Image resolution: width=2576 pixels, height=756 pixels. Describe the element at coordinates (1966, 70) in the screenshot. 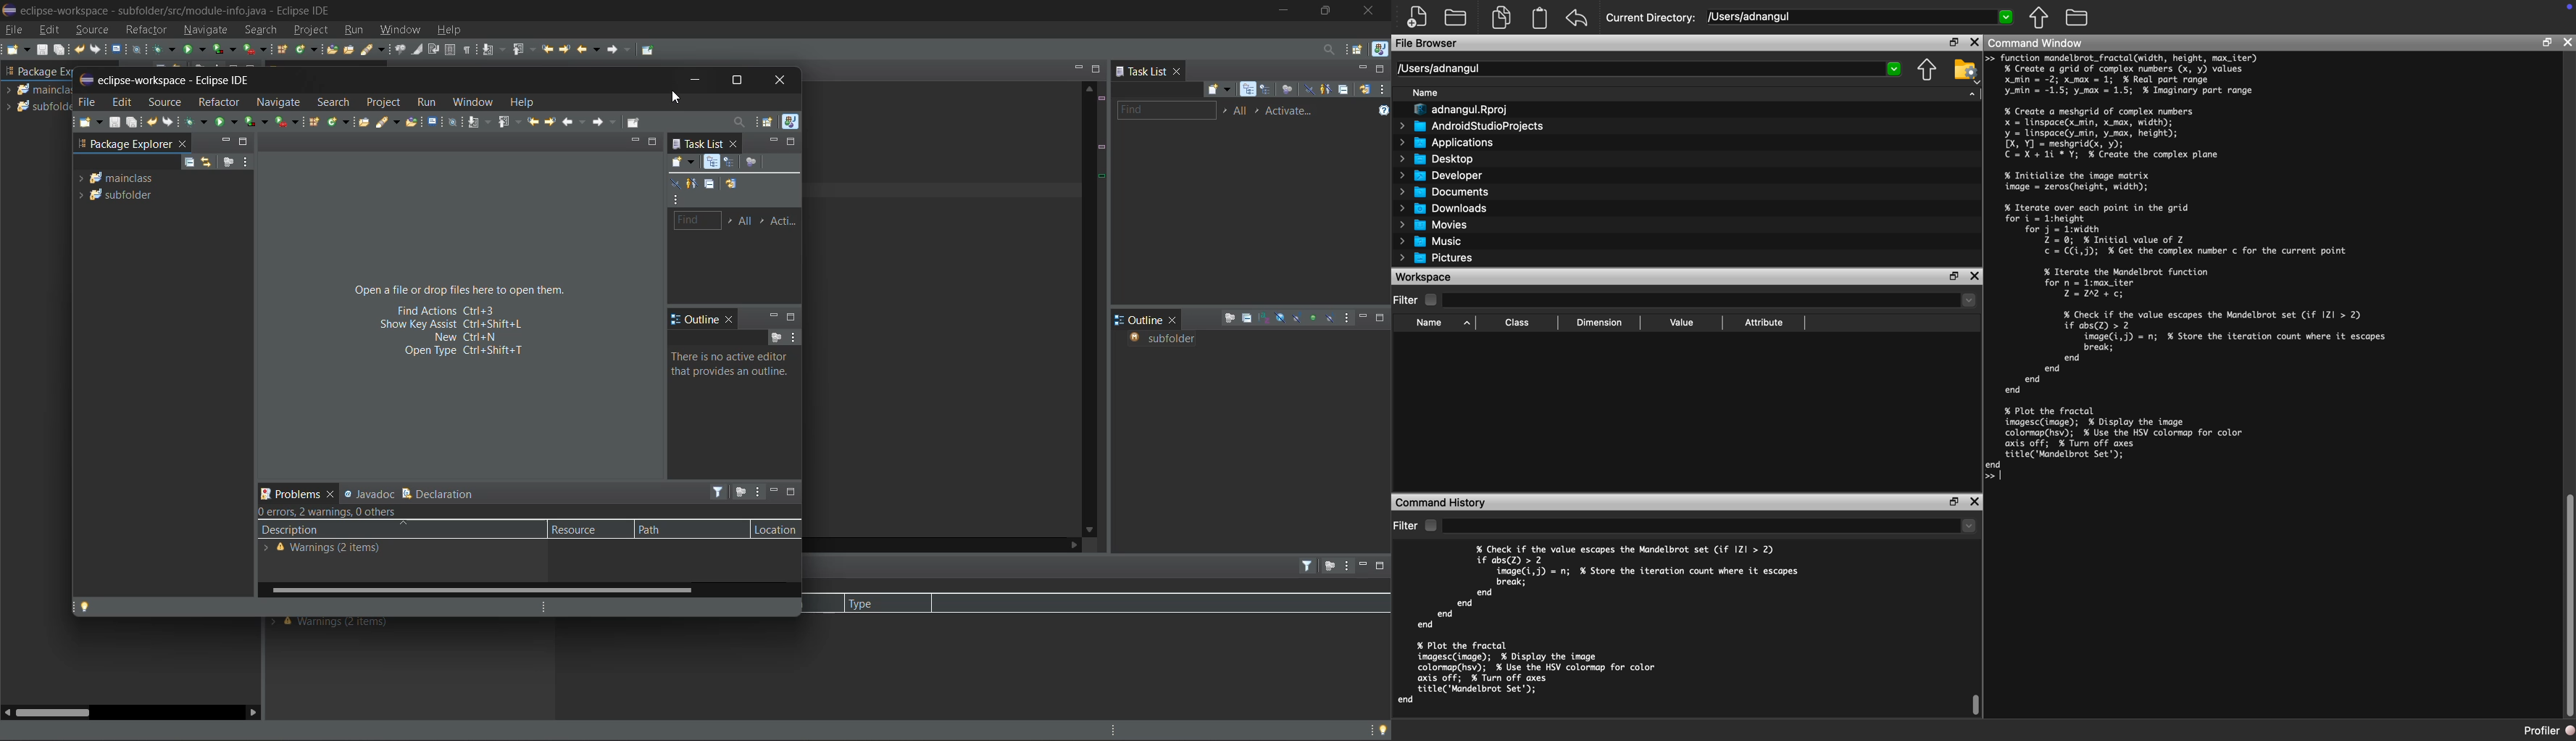

I see `Folder Setting` at that location.